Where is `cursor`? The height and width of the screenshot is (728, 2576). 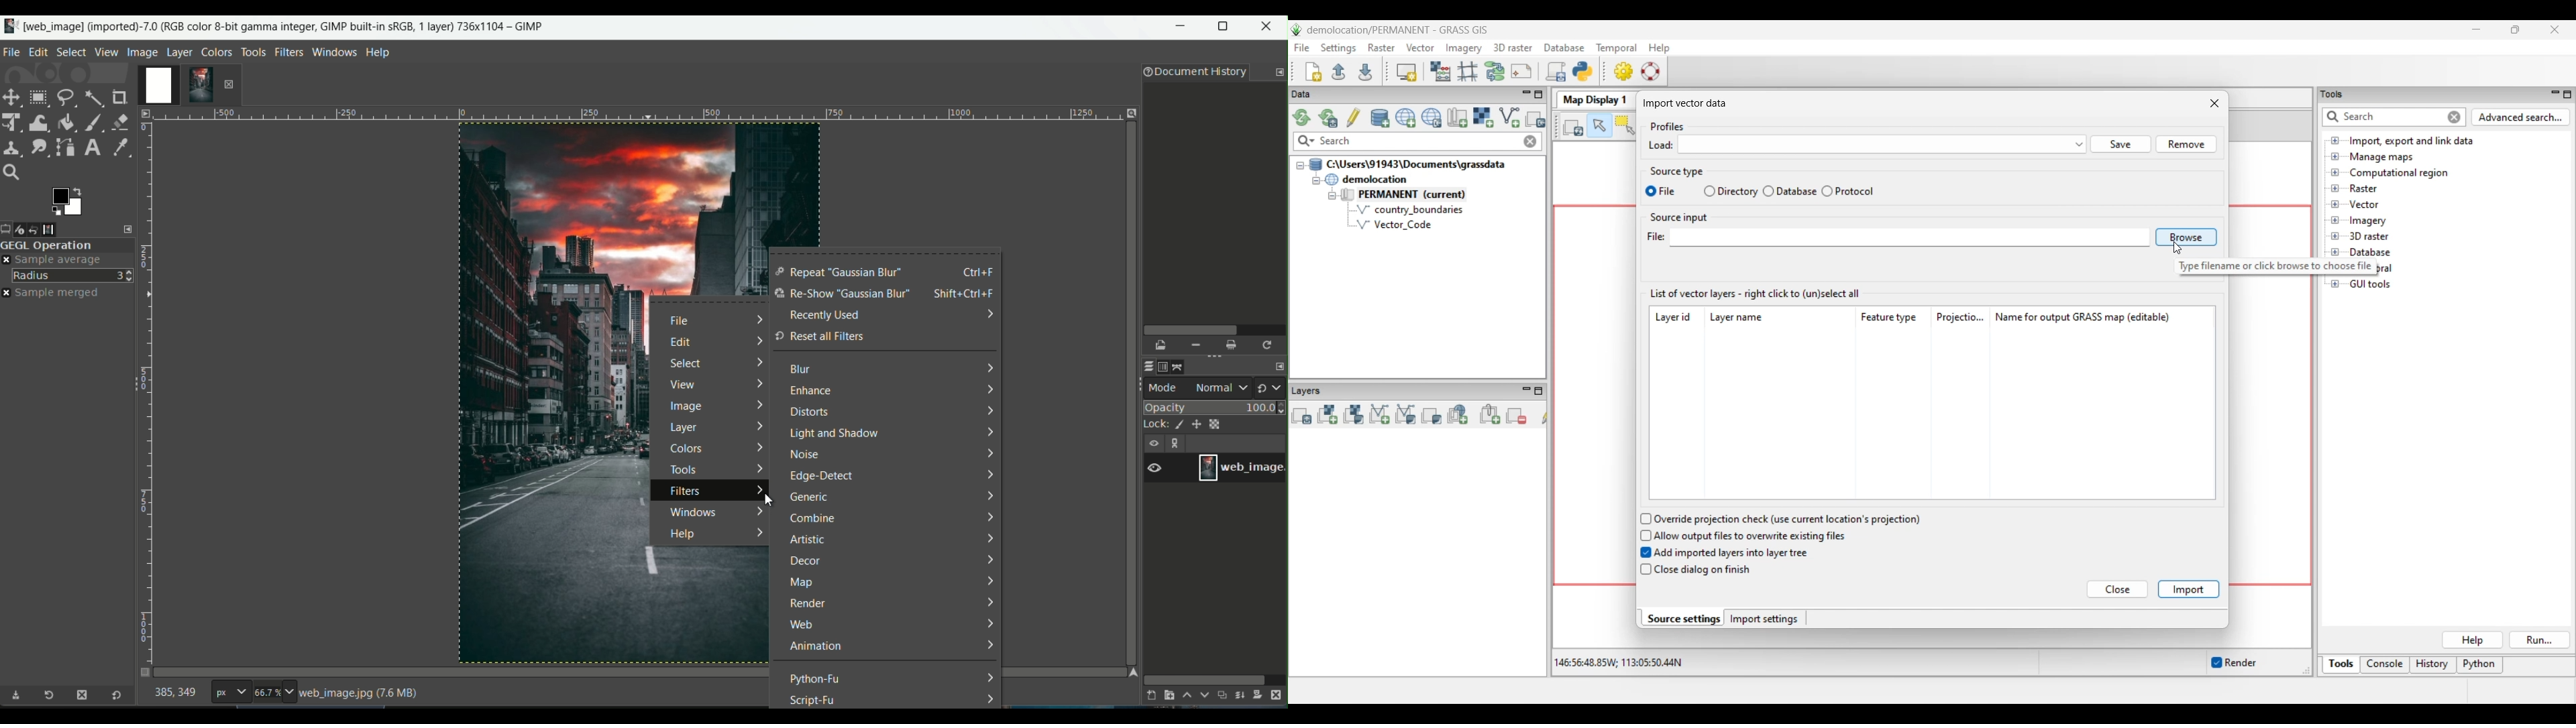 cursor is located at coordinates (767, 499).